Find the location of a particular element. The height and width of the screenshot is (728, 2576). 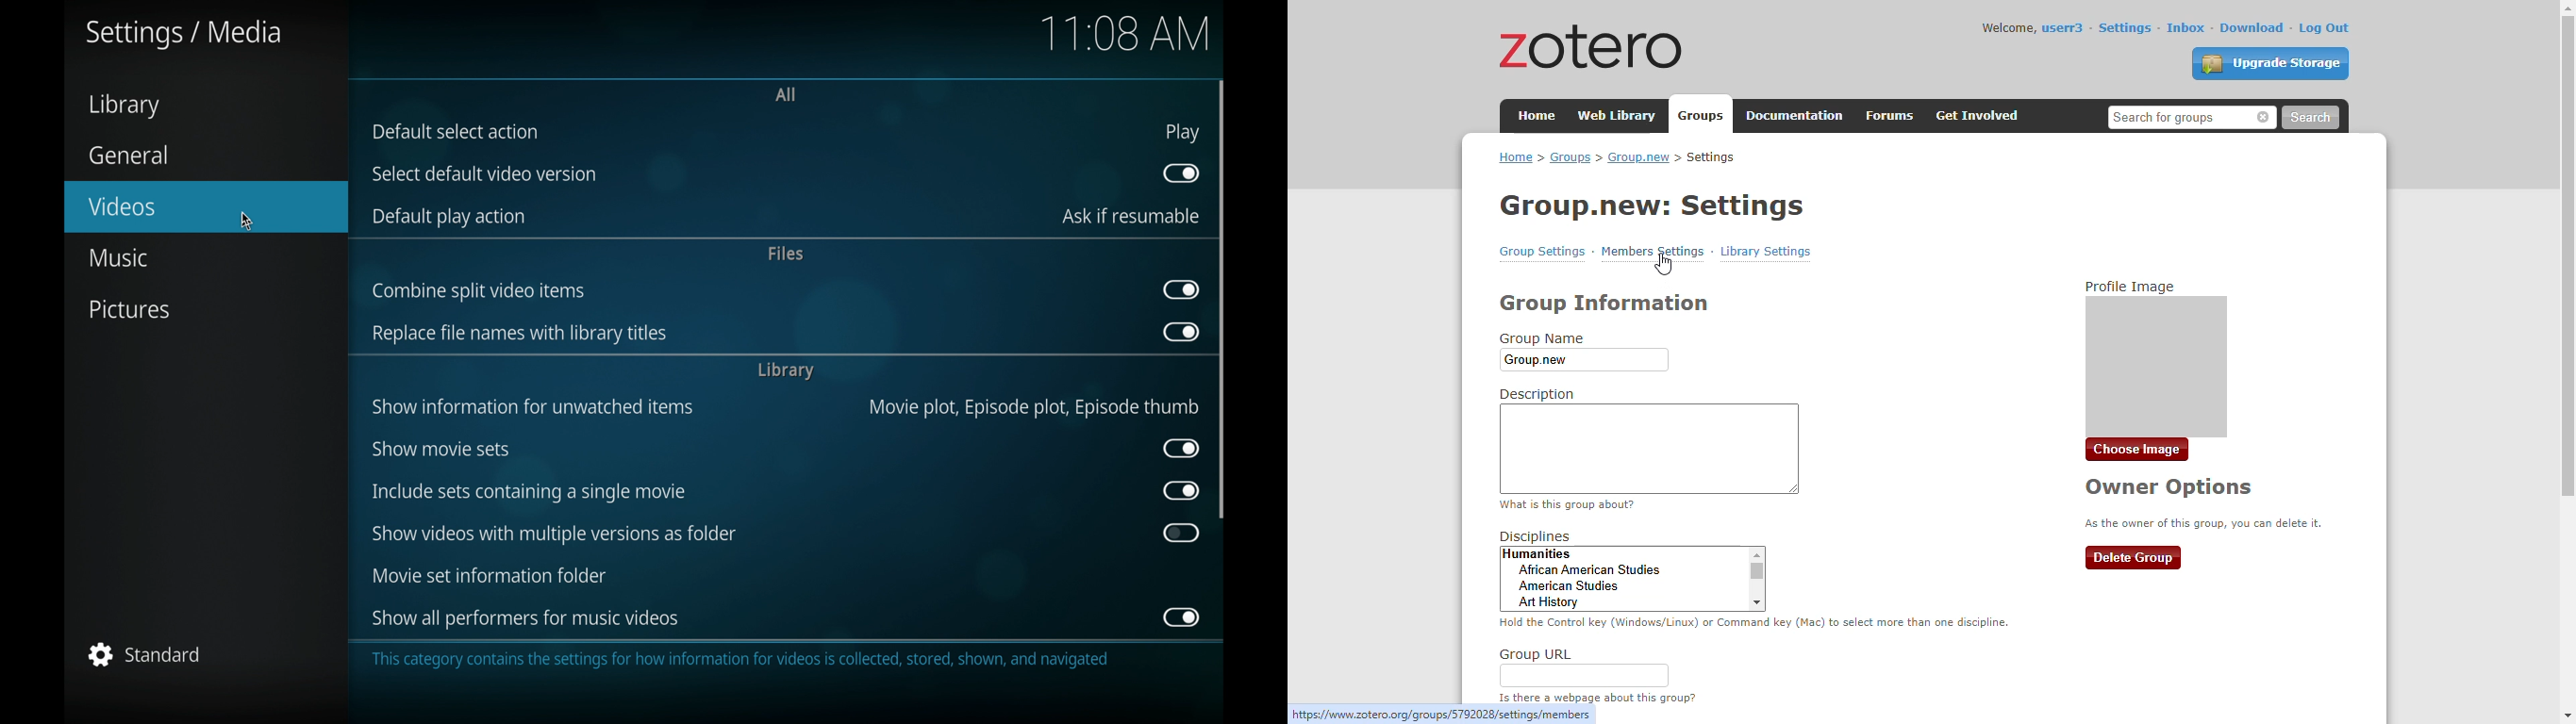

search for people is located at coordinates (2193, 117).